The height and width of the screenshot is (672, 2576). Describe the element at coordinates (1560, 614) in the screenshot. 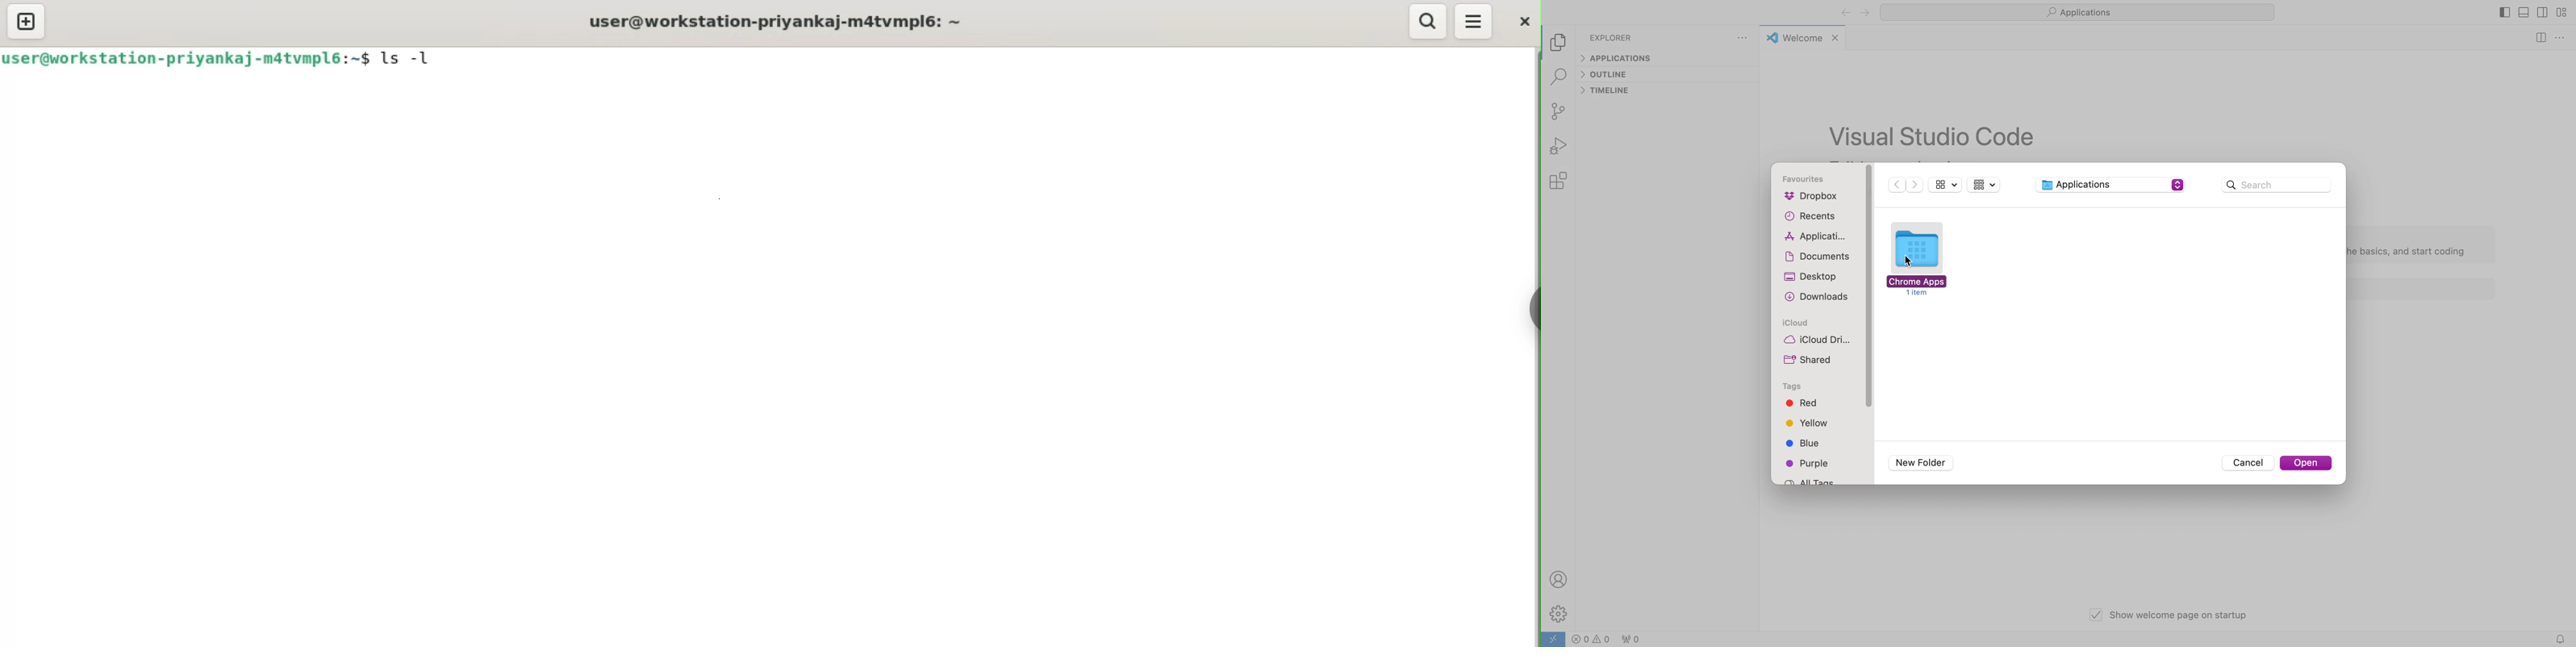

I see `settings` at that location.